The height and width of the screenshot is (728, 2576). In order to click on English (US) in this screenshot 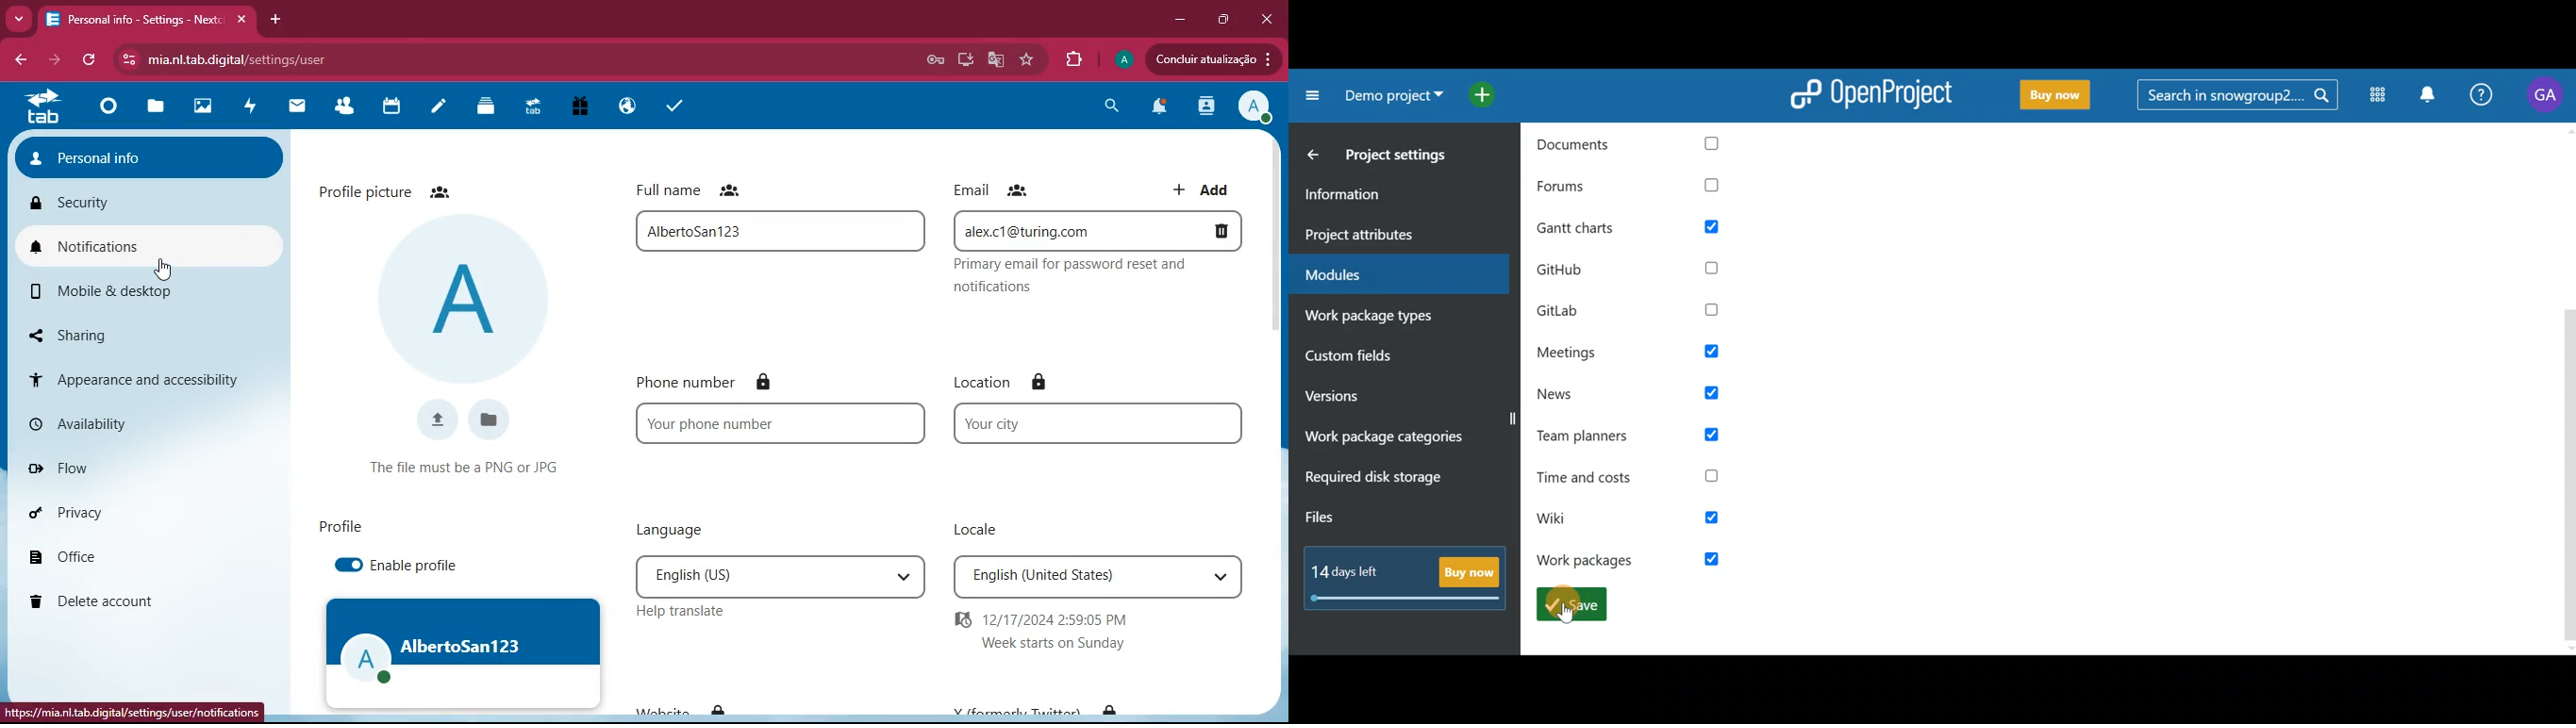, I will do `click(774, 576)`.